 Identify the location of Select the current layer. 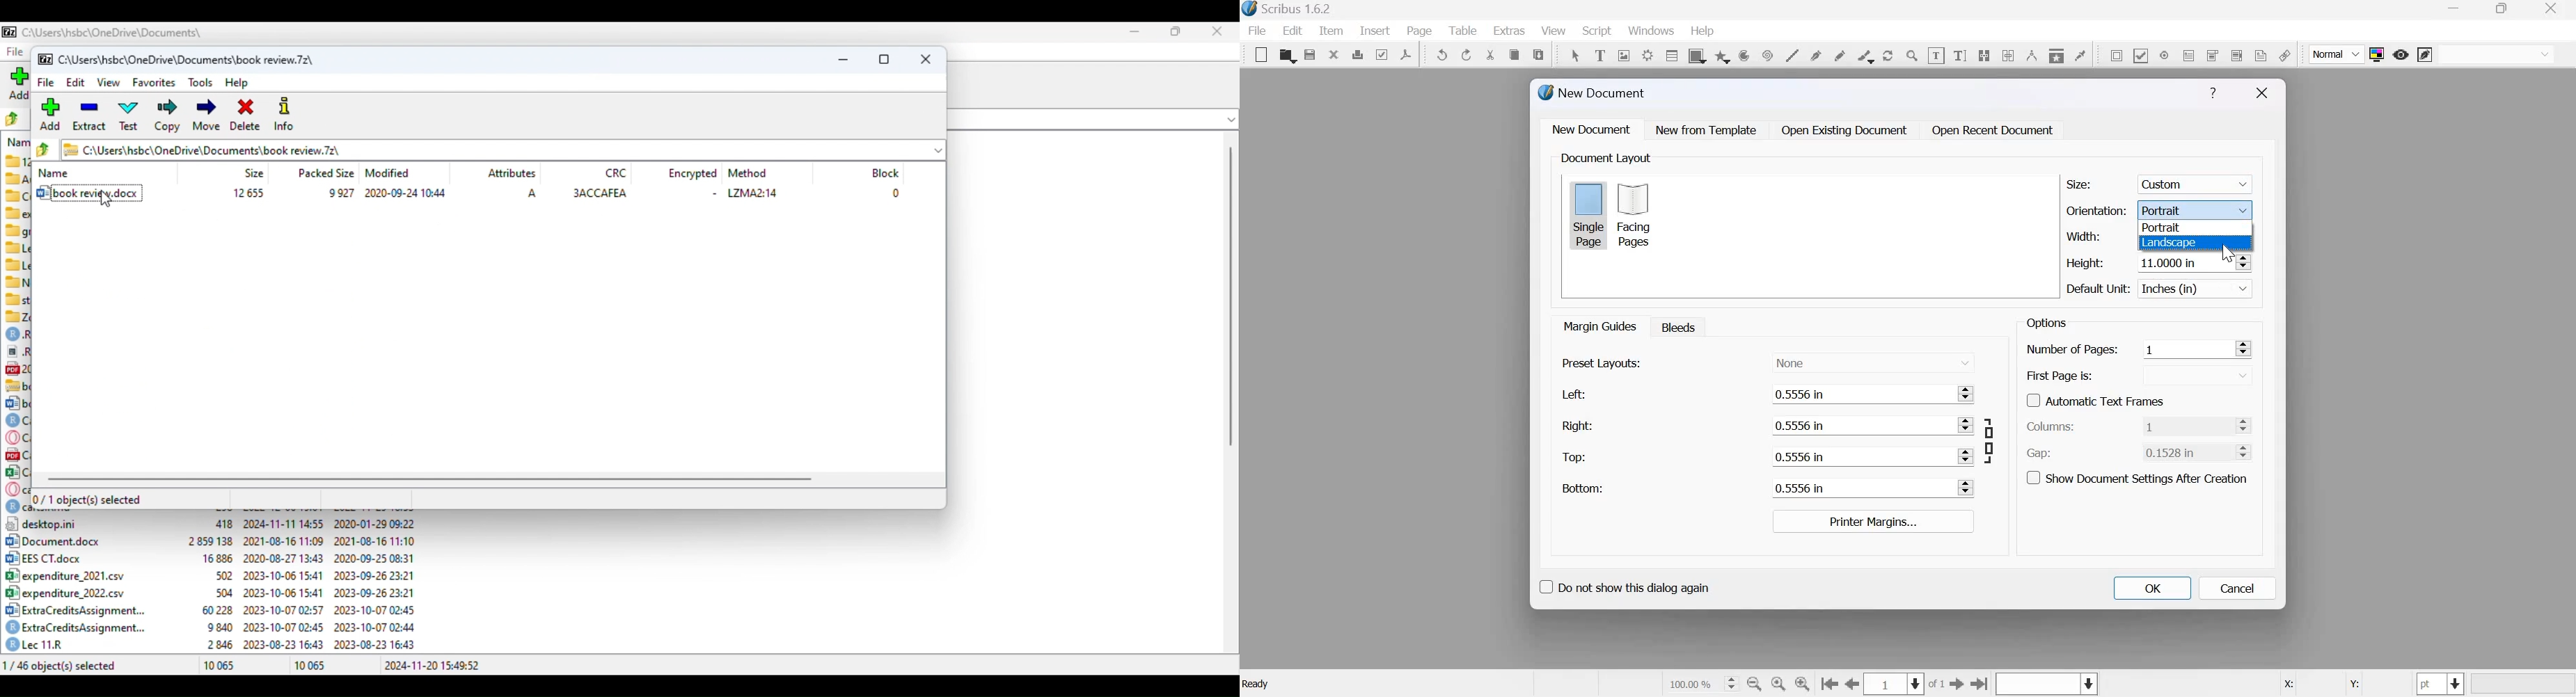
(2045, 684).